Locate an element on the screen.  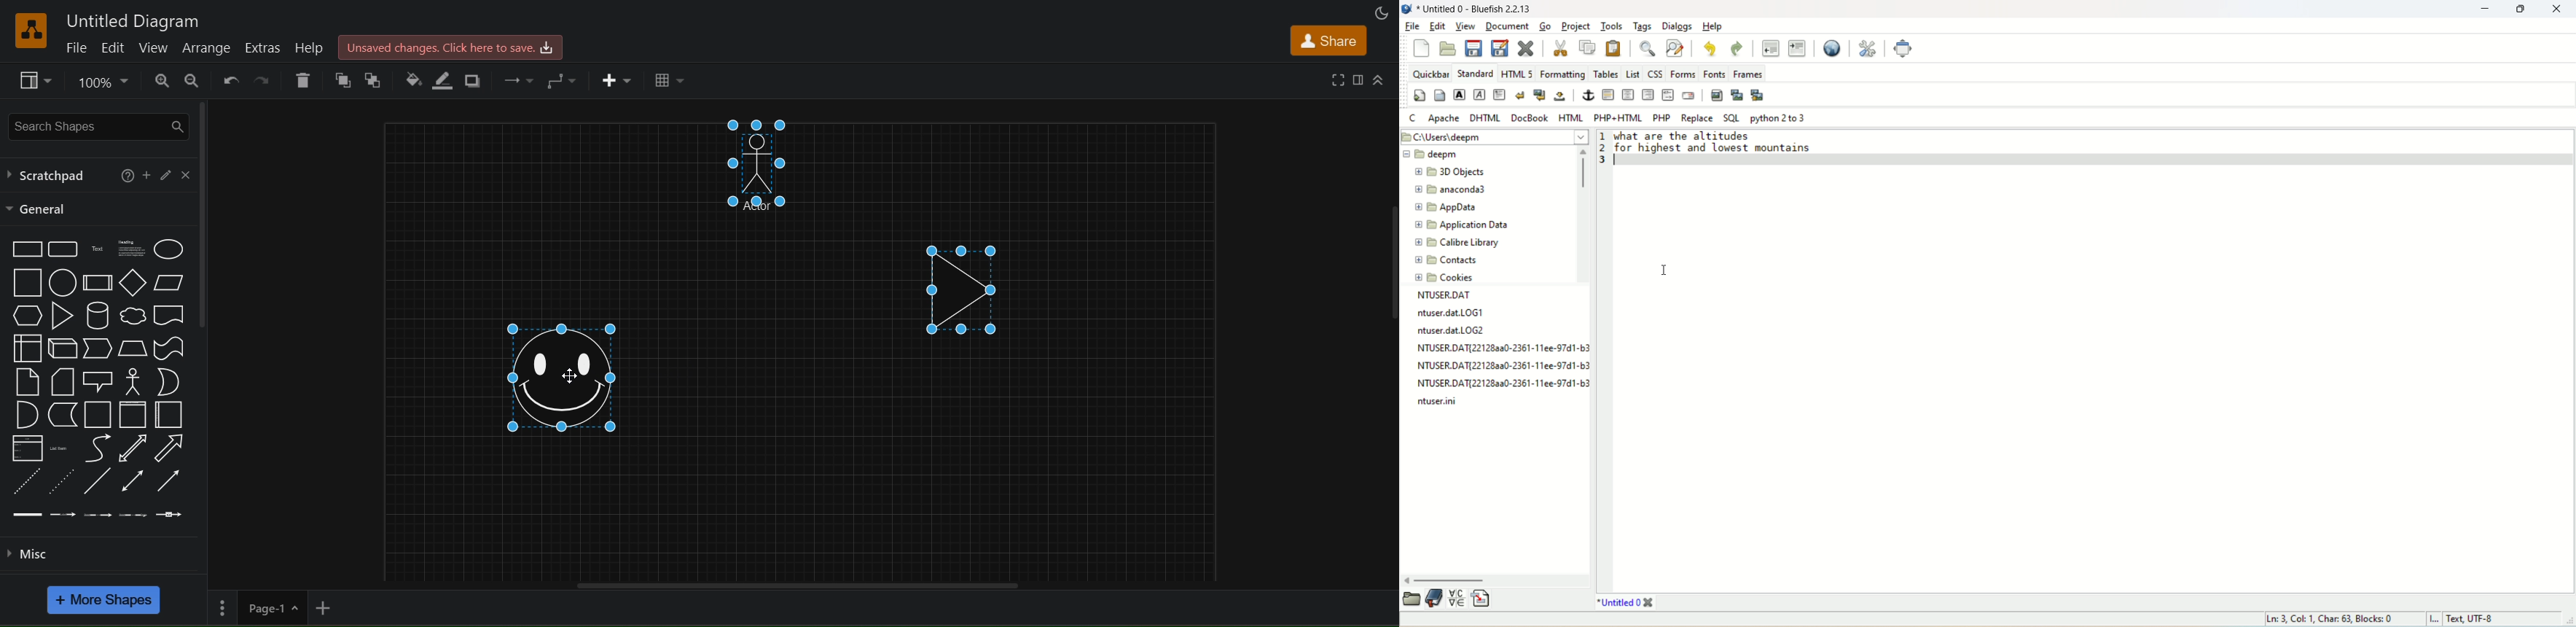
cylinder is located at coordinates (97, 314).